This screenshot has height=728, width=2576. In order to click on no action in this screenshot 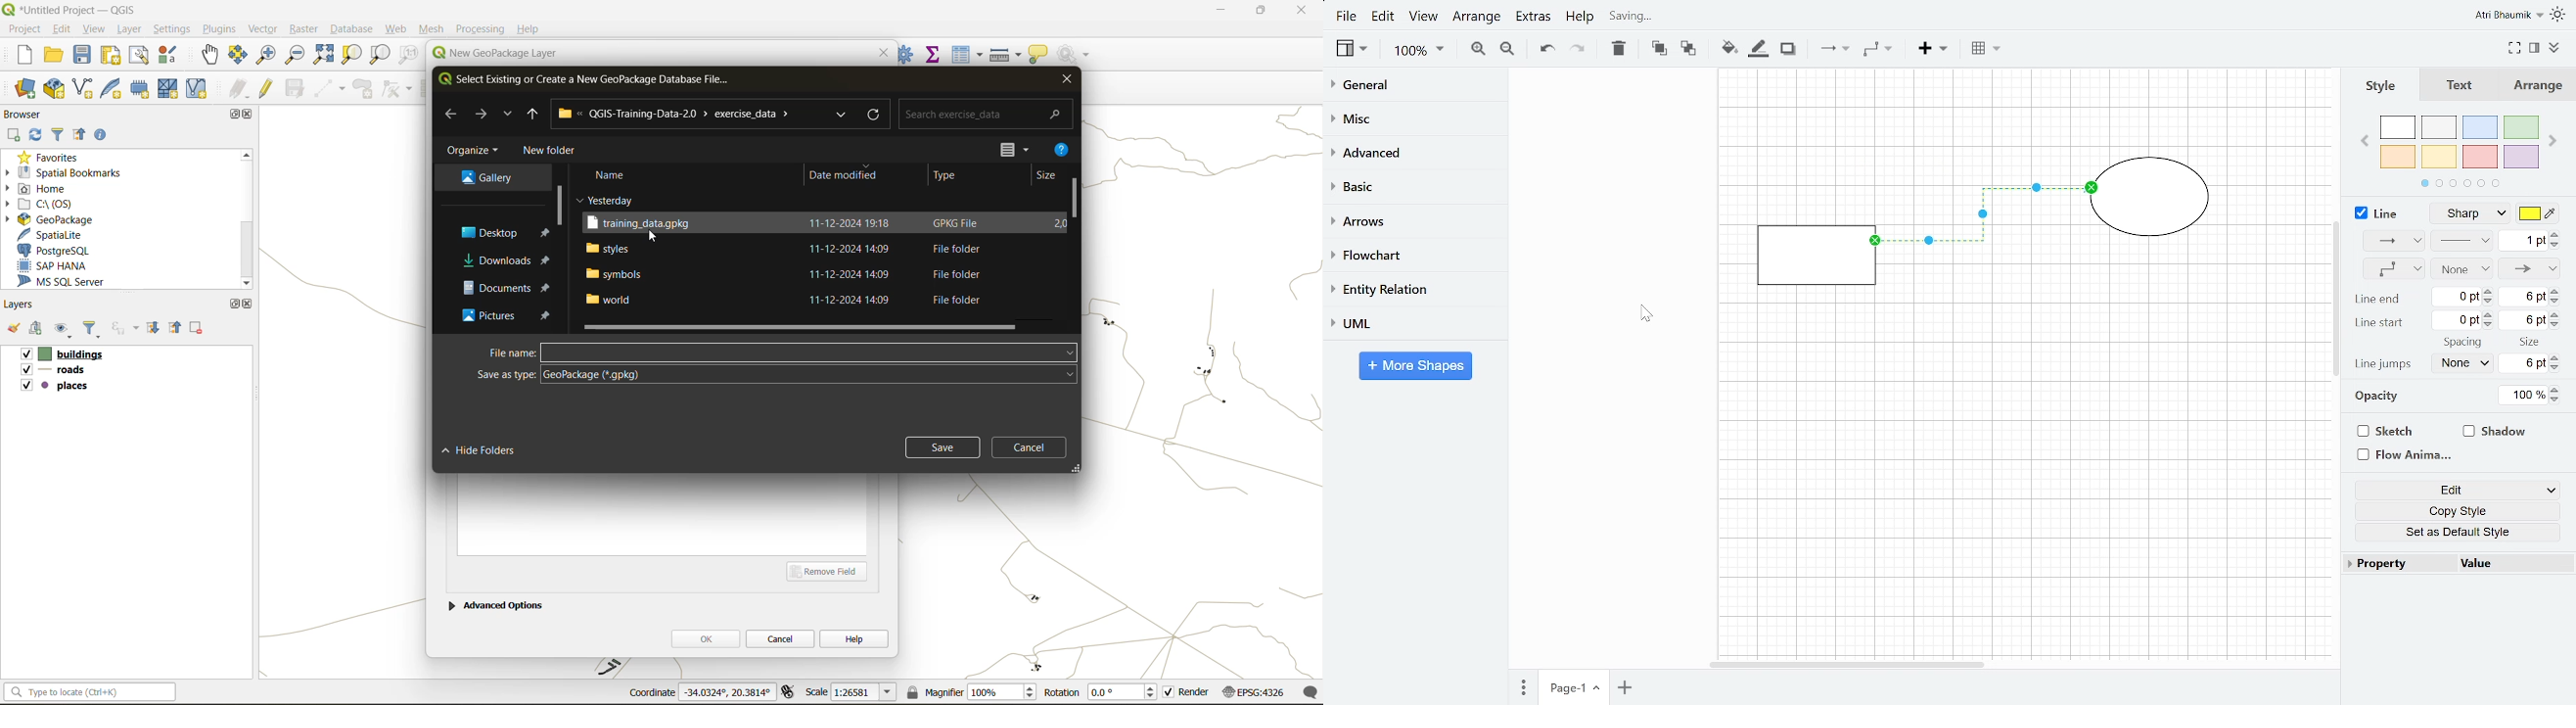, I will do `click(1075, 52)`.